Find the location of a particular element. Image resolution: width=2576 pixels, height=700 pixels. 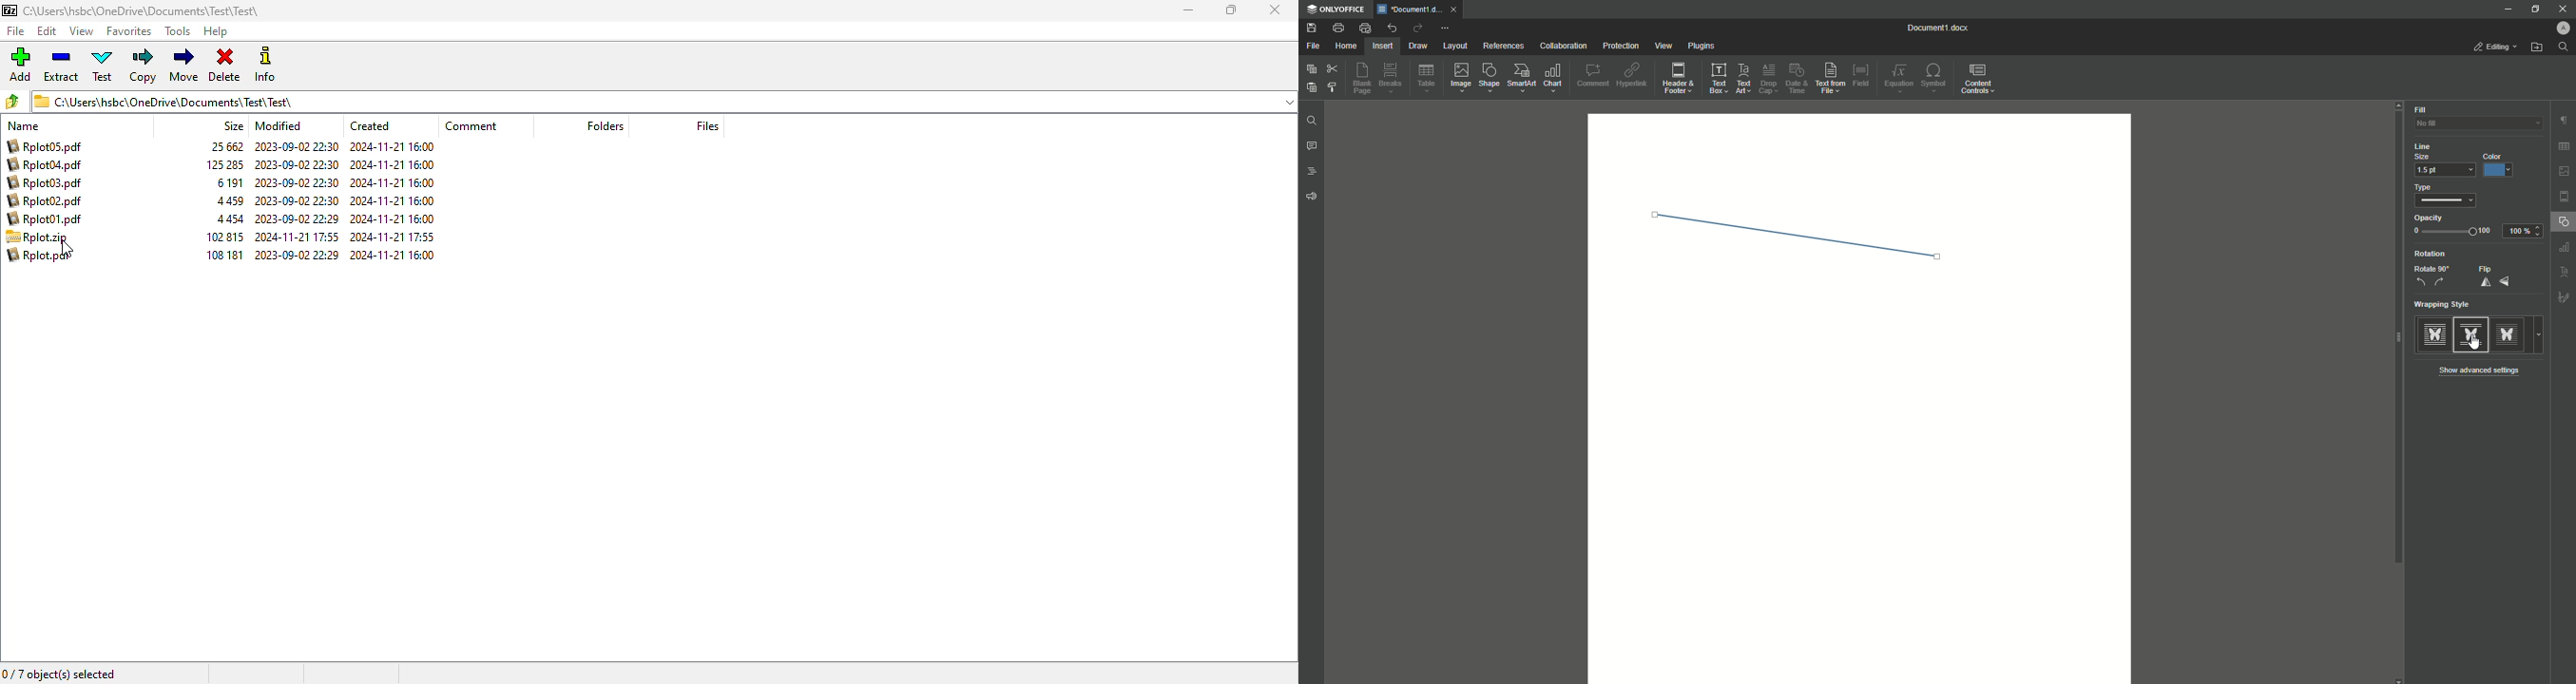

Content Controls is located at coordinates (1980, 79).